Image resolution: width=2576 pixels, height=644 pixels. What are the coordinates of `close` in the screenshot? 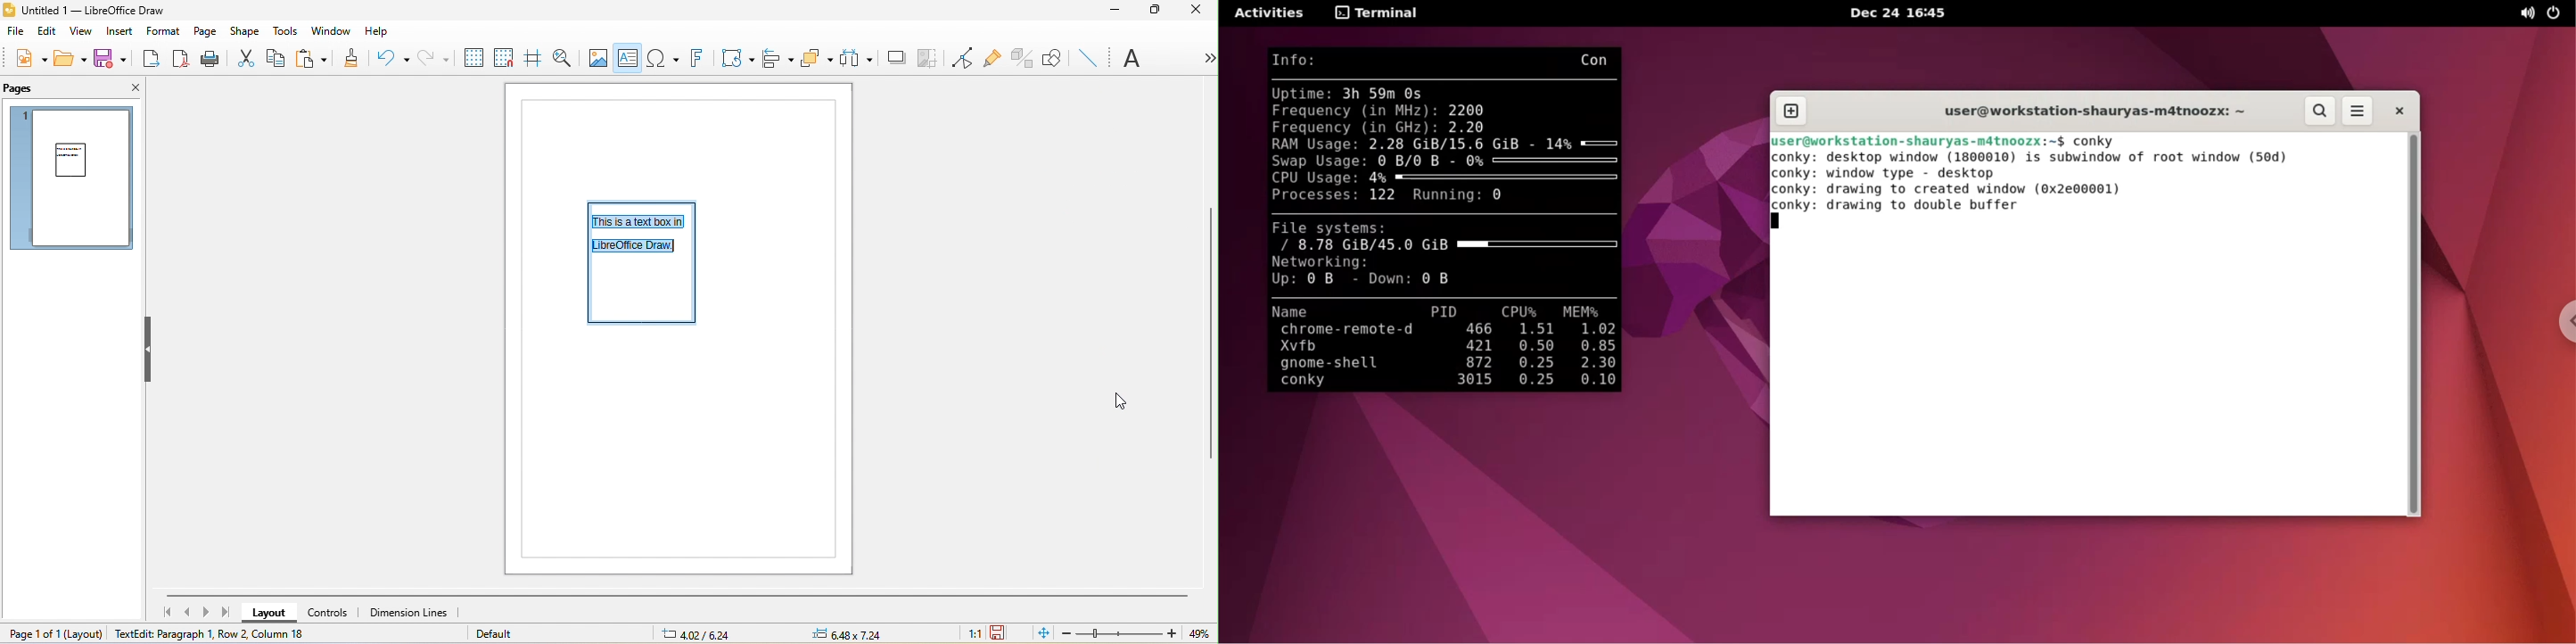 It's located at (1196, 12).